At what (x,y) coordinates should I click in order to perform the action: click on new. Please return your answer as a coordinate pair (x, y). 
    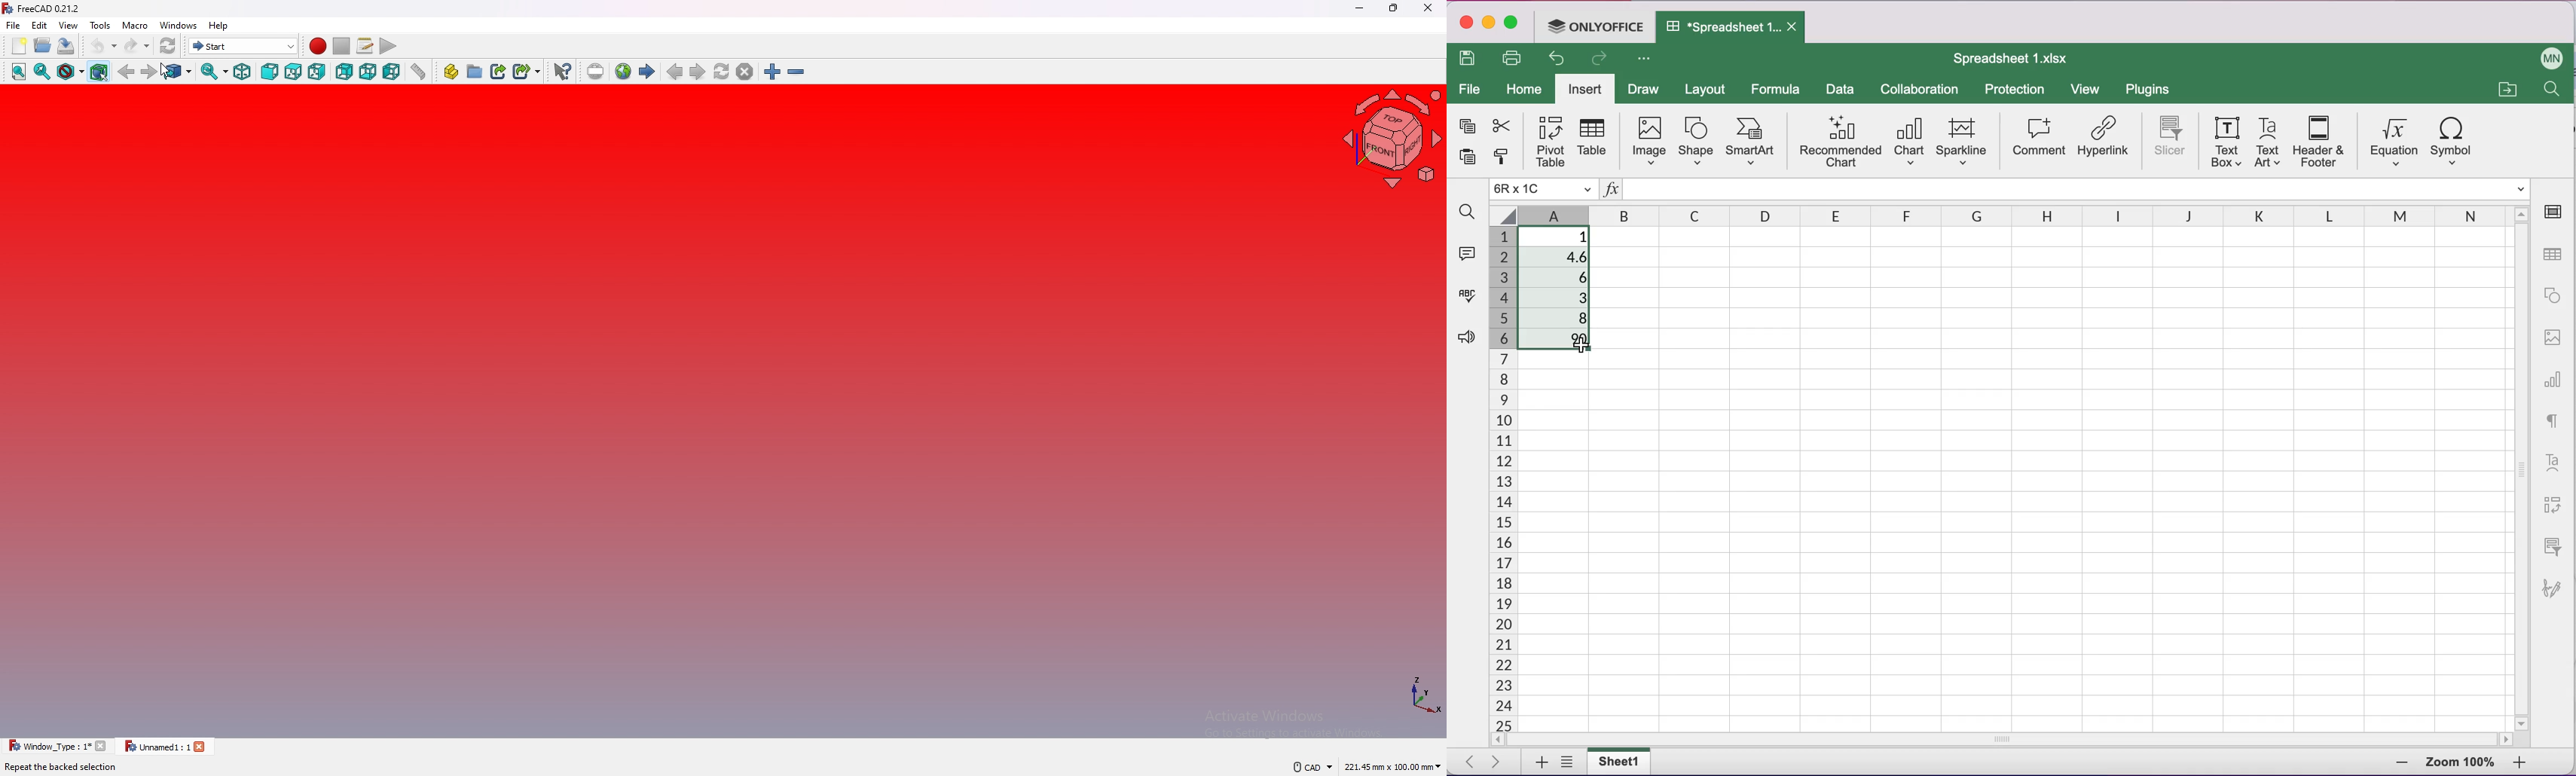
    Looking at the image, I should click on (19, 45).